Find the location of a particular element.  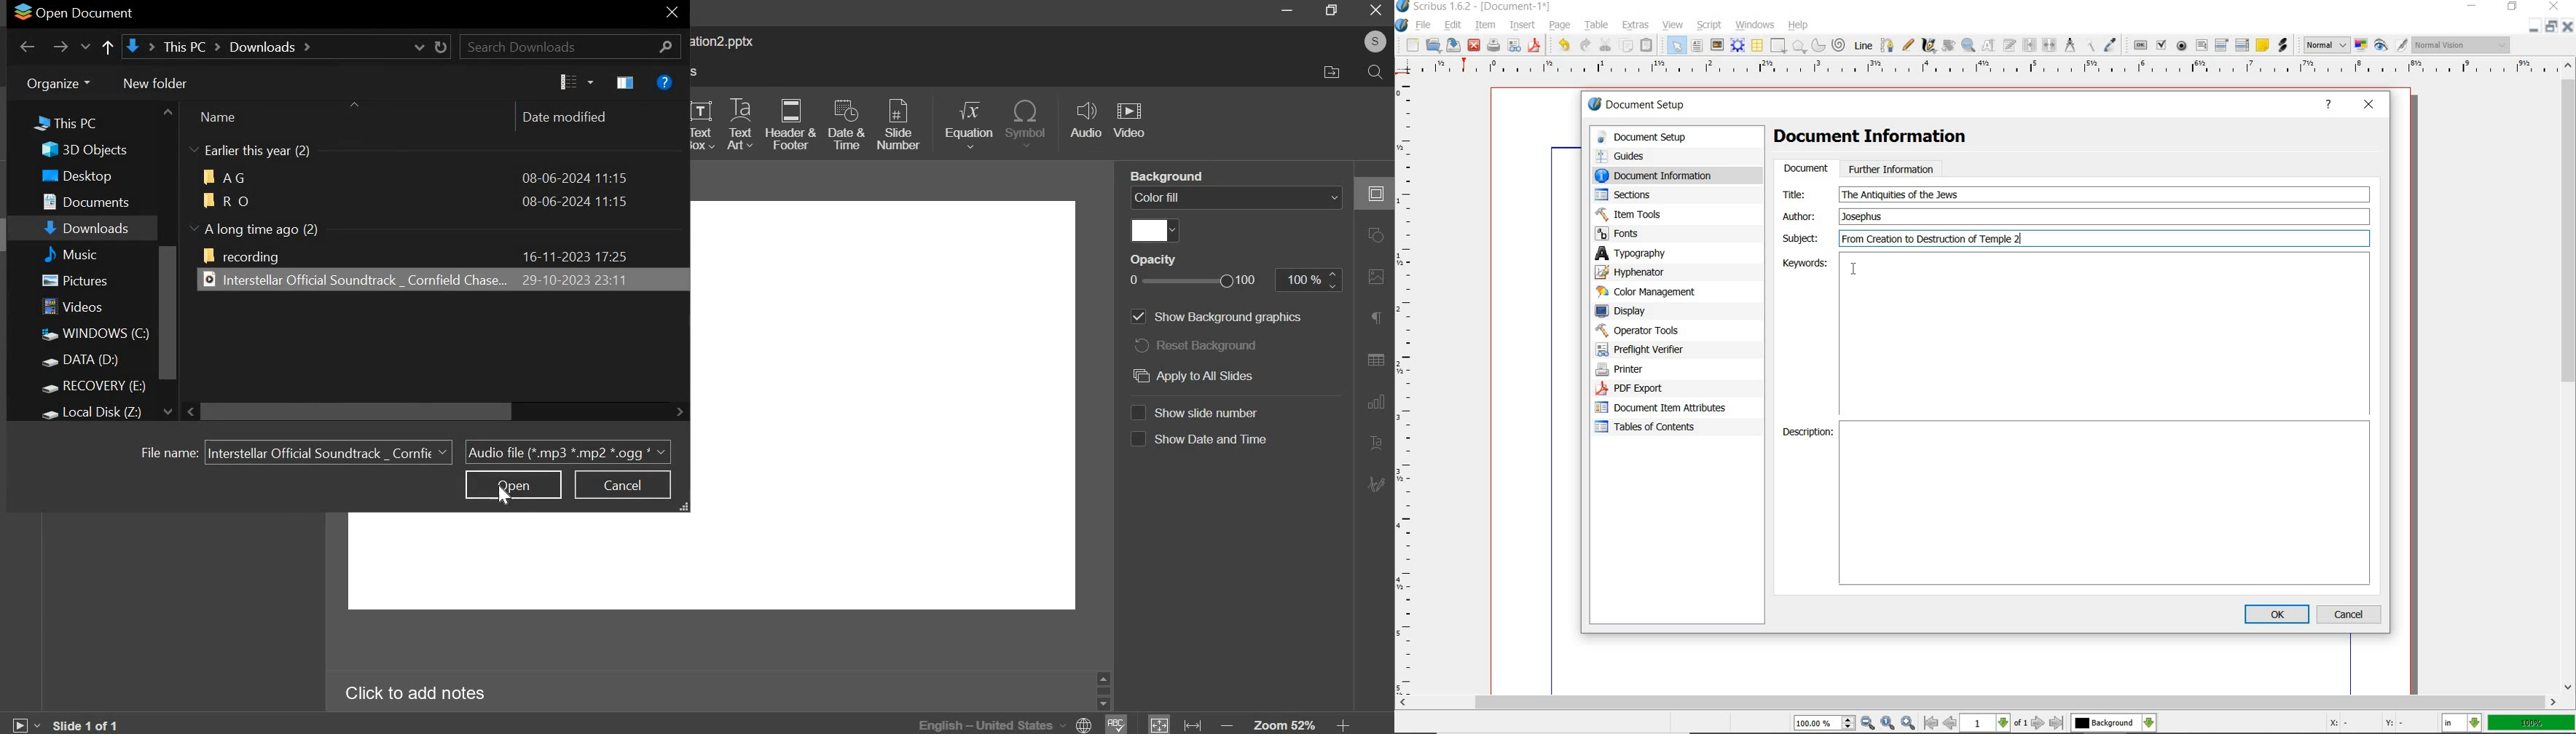

RECOVERY (E:) is located at coordinates (93, 387).